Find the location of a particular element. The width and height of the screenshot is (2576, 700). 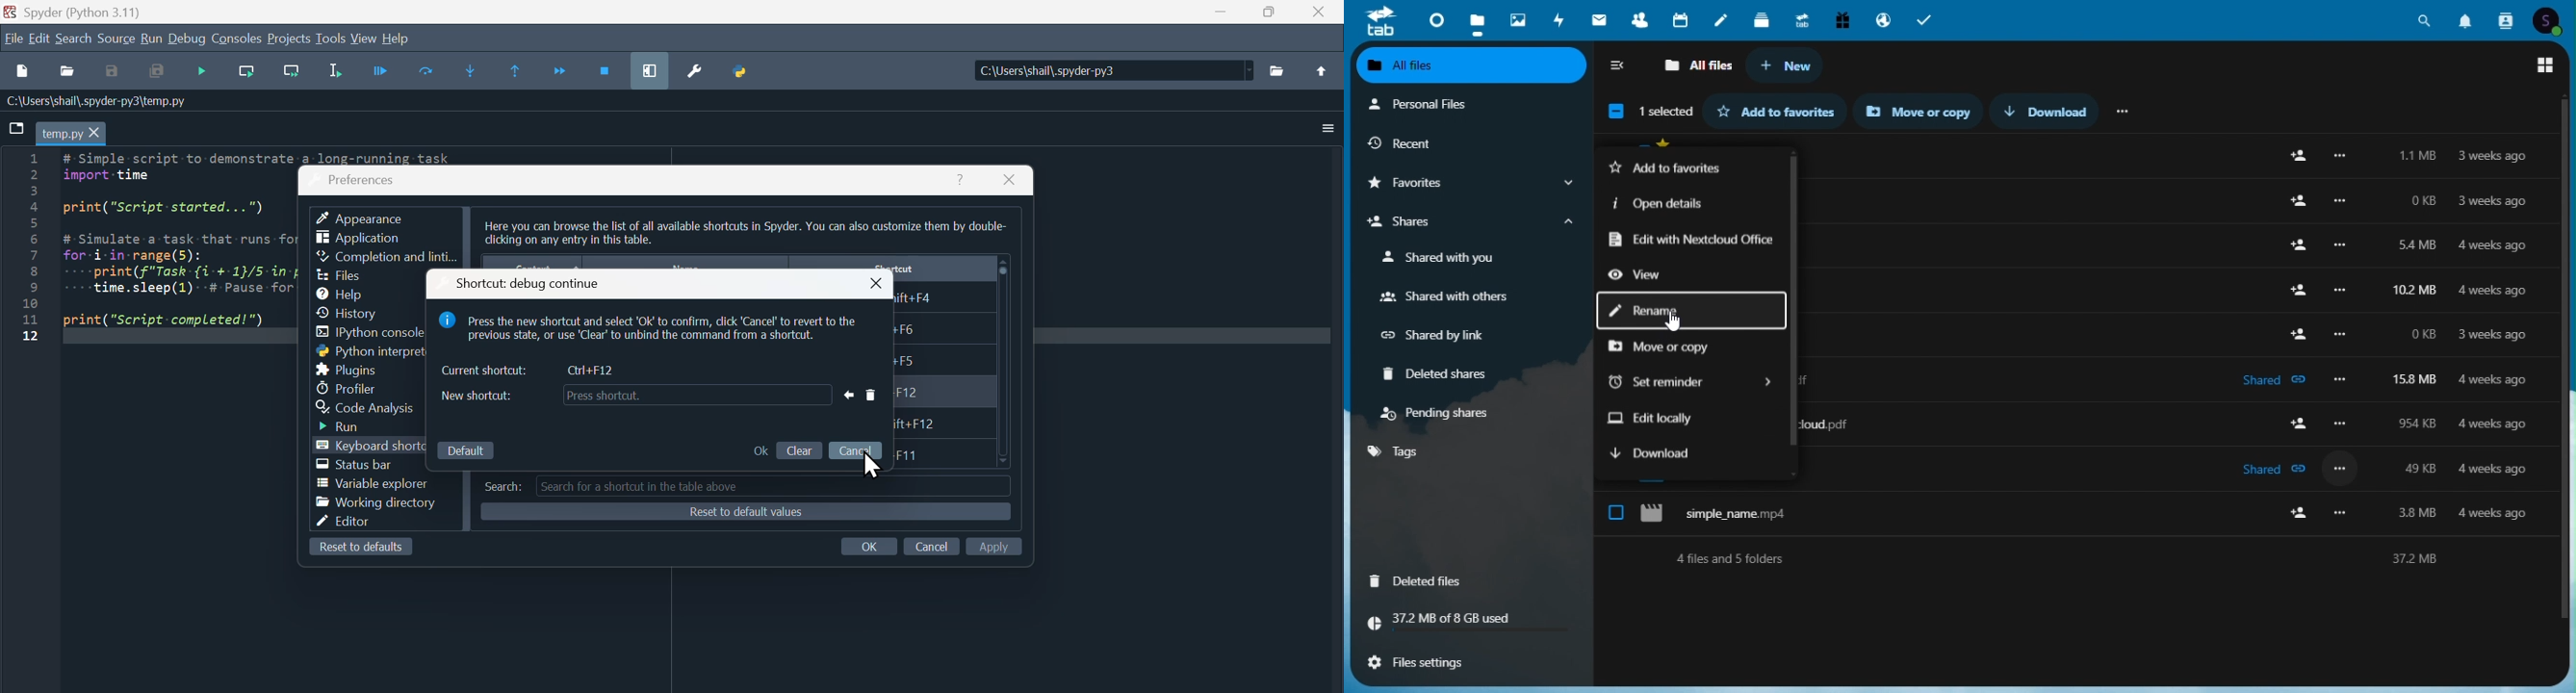

files is located at coordinates (1476, 20).